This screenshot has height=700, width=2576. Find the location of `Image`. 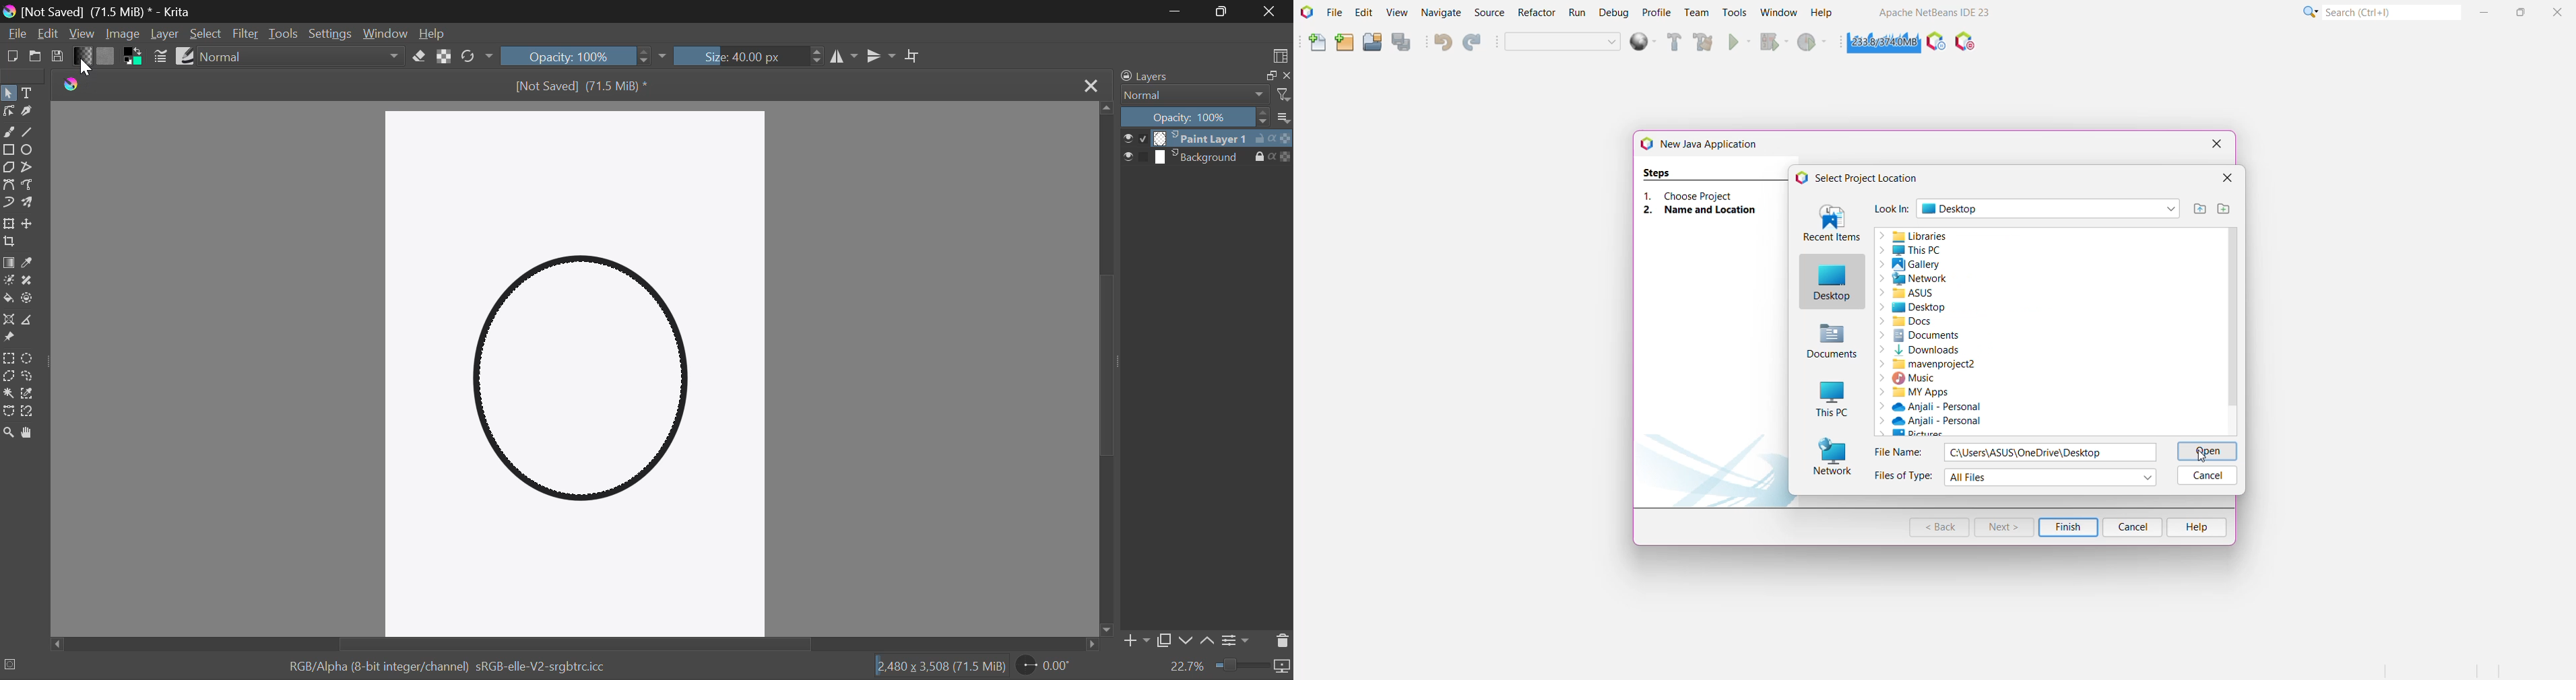

Image is located at coordinates (124, 35).